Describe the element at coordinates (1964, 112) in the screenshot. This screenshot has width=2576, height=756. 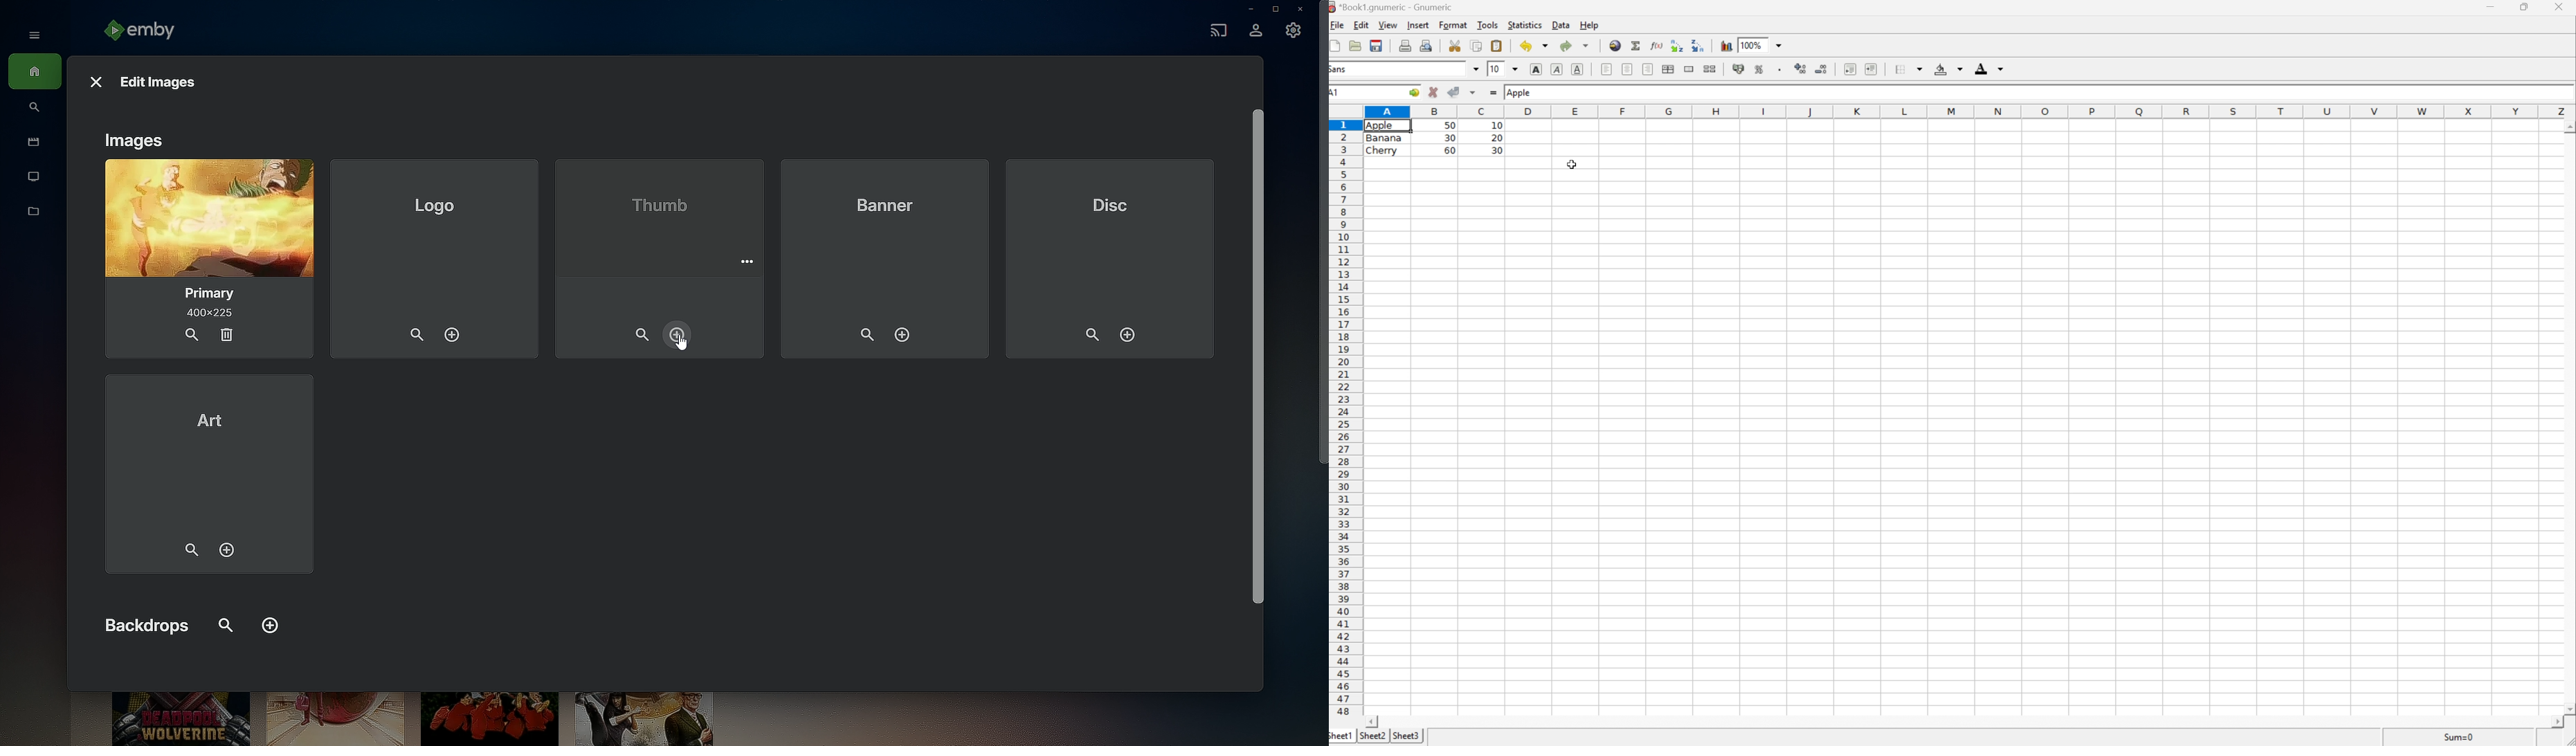
I see `column names` at that location.